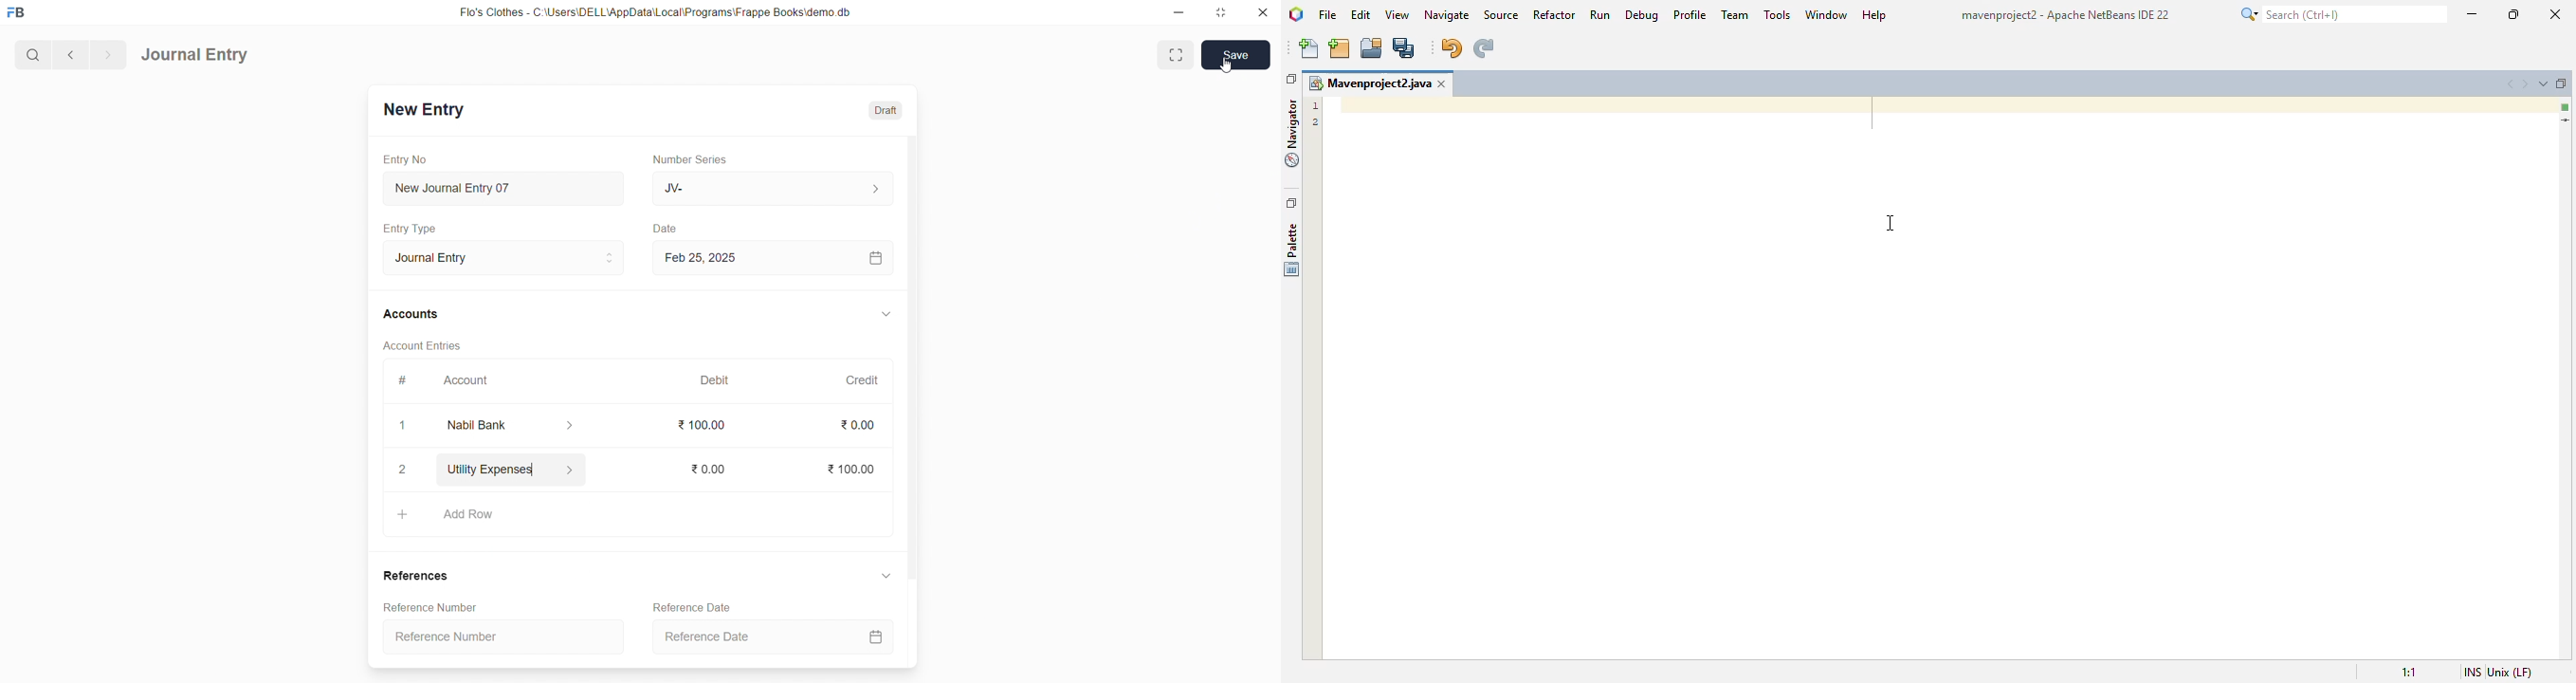 The image size is (2576, 700). What do you see at coordinates (507, 635) in the screenshot?
I see `Reference Number` at bounding box center [507, 635].